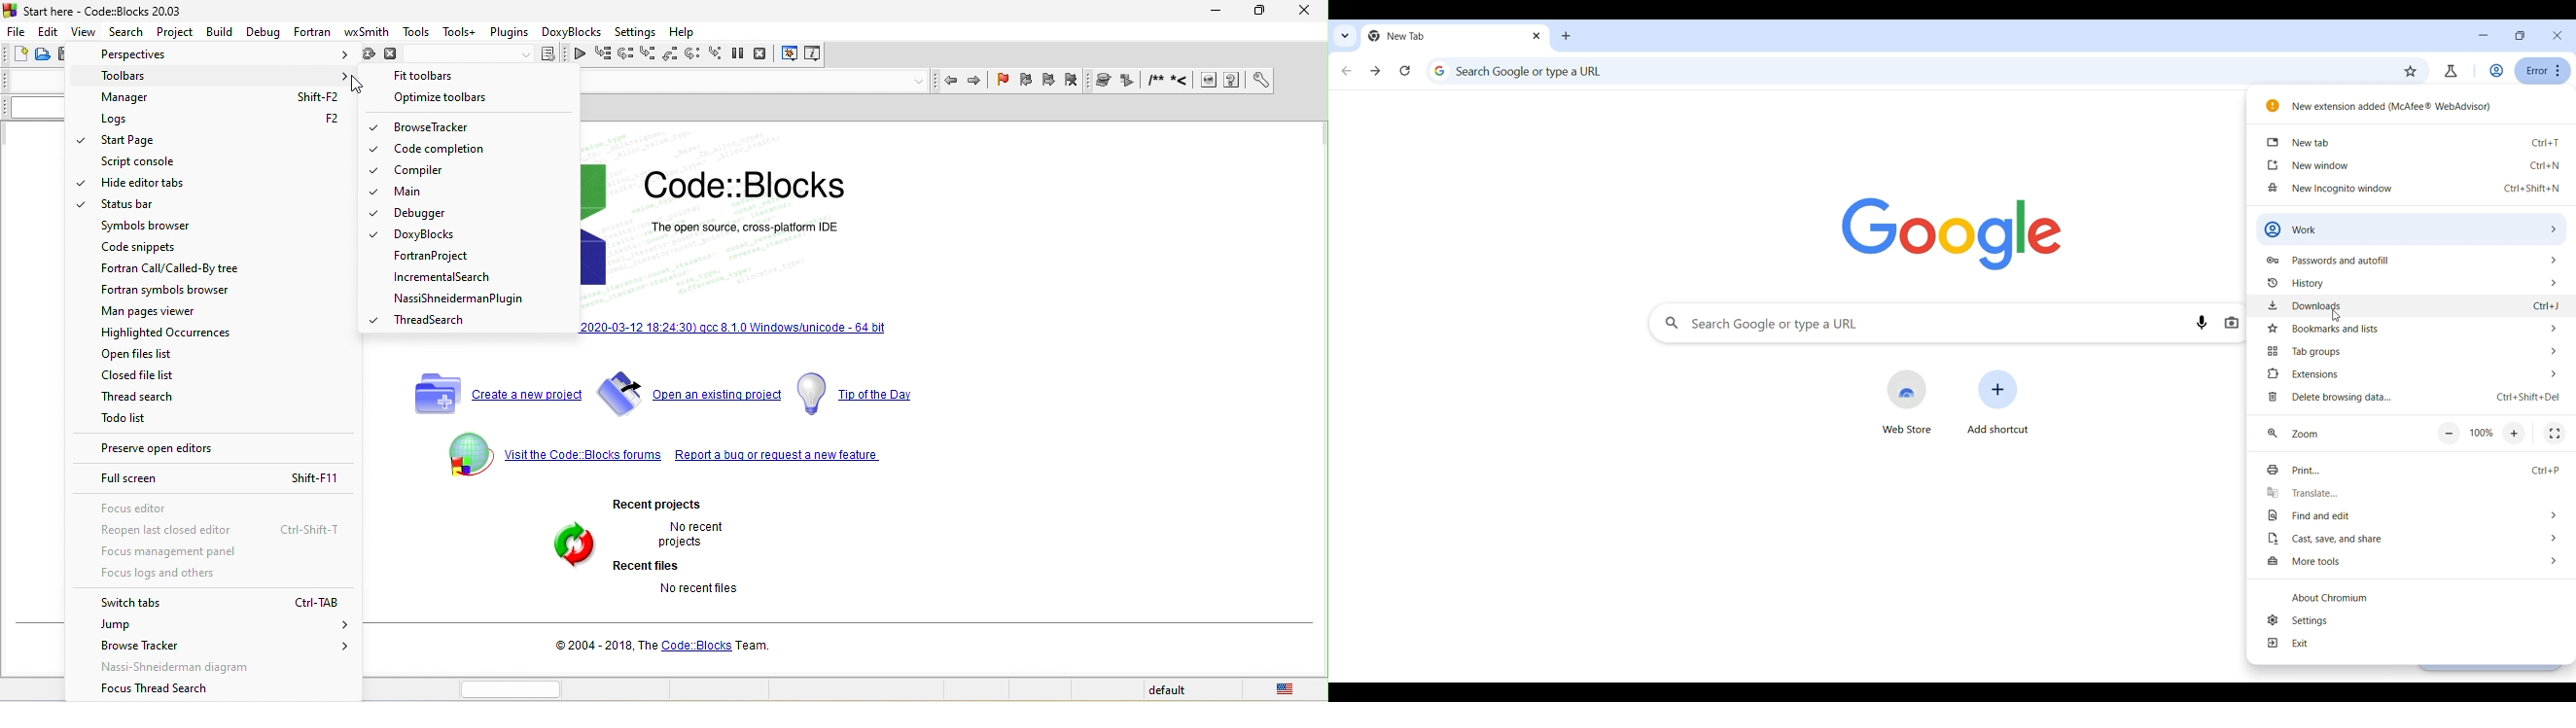  What do you see at coordinates (406, 192) in the screenshot?
I see `main` at bounding box center [406, 192].